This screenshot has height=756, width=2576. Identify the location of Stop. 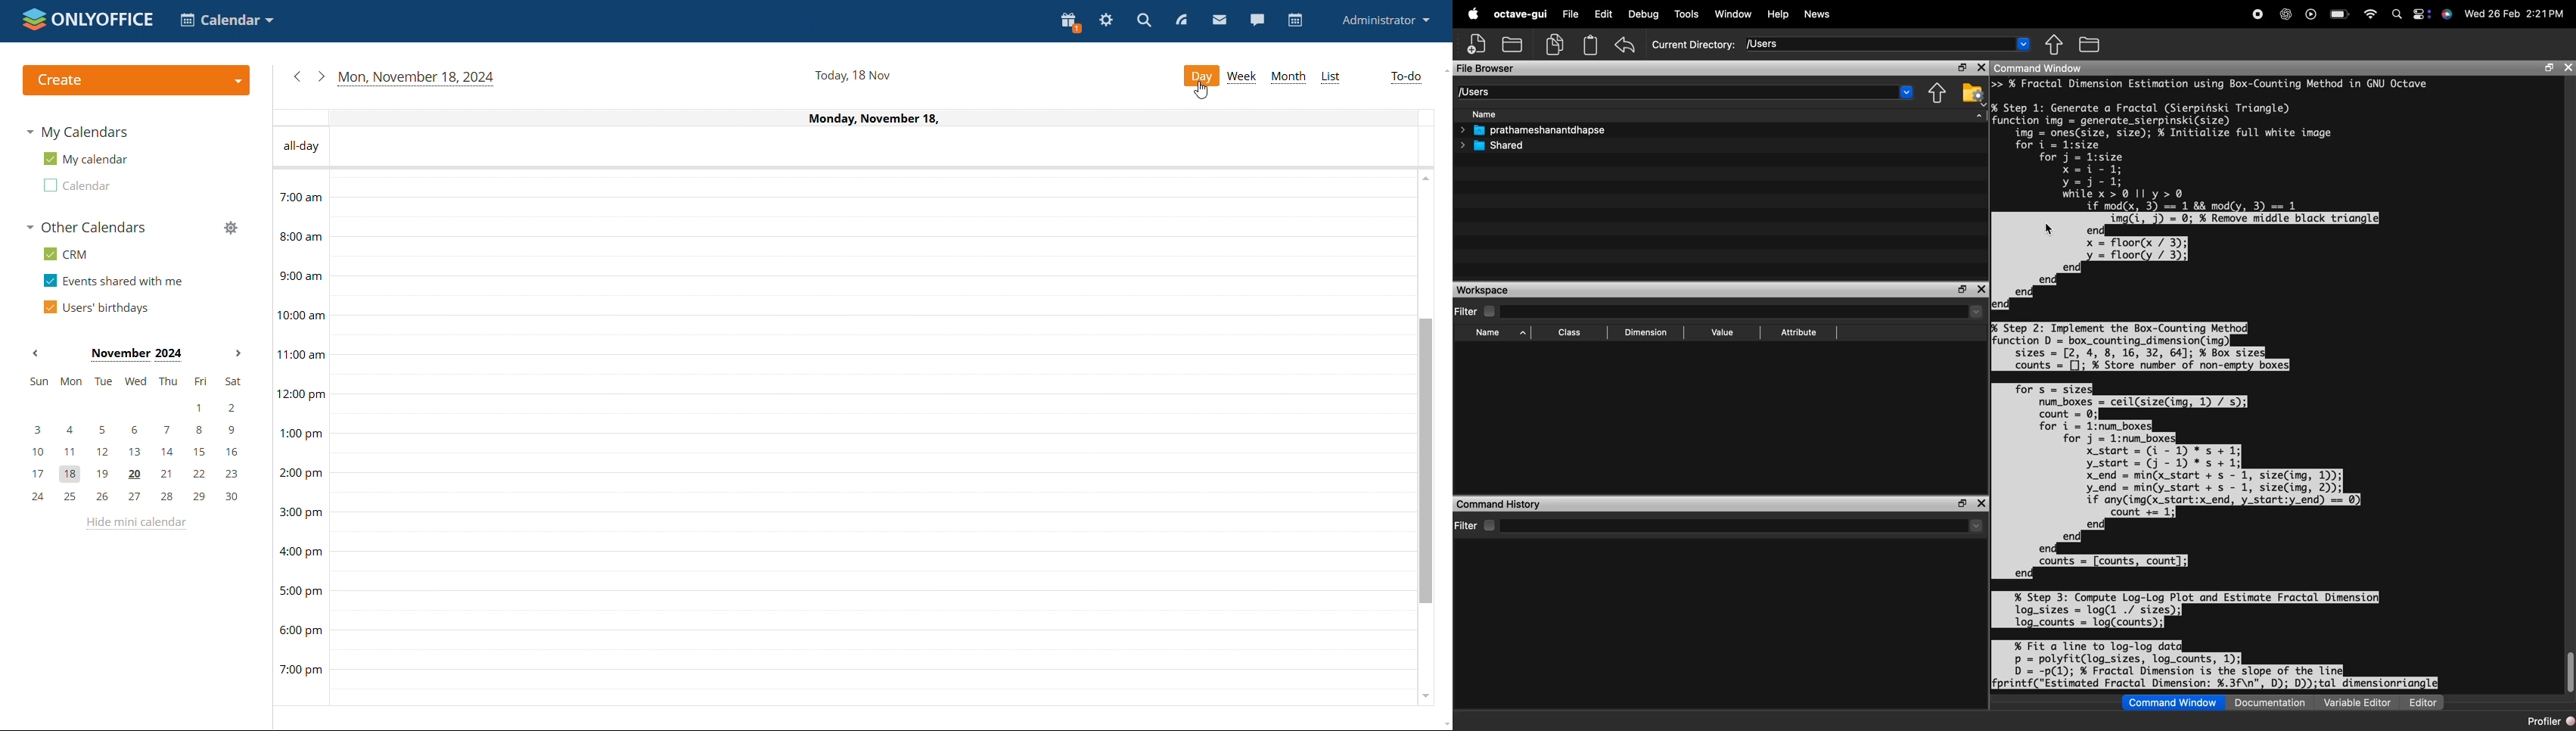
(2259, 13).